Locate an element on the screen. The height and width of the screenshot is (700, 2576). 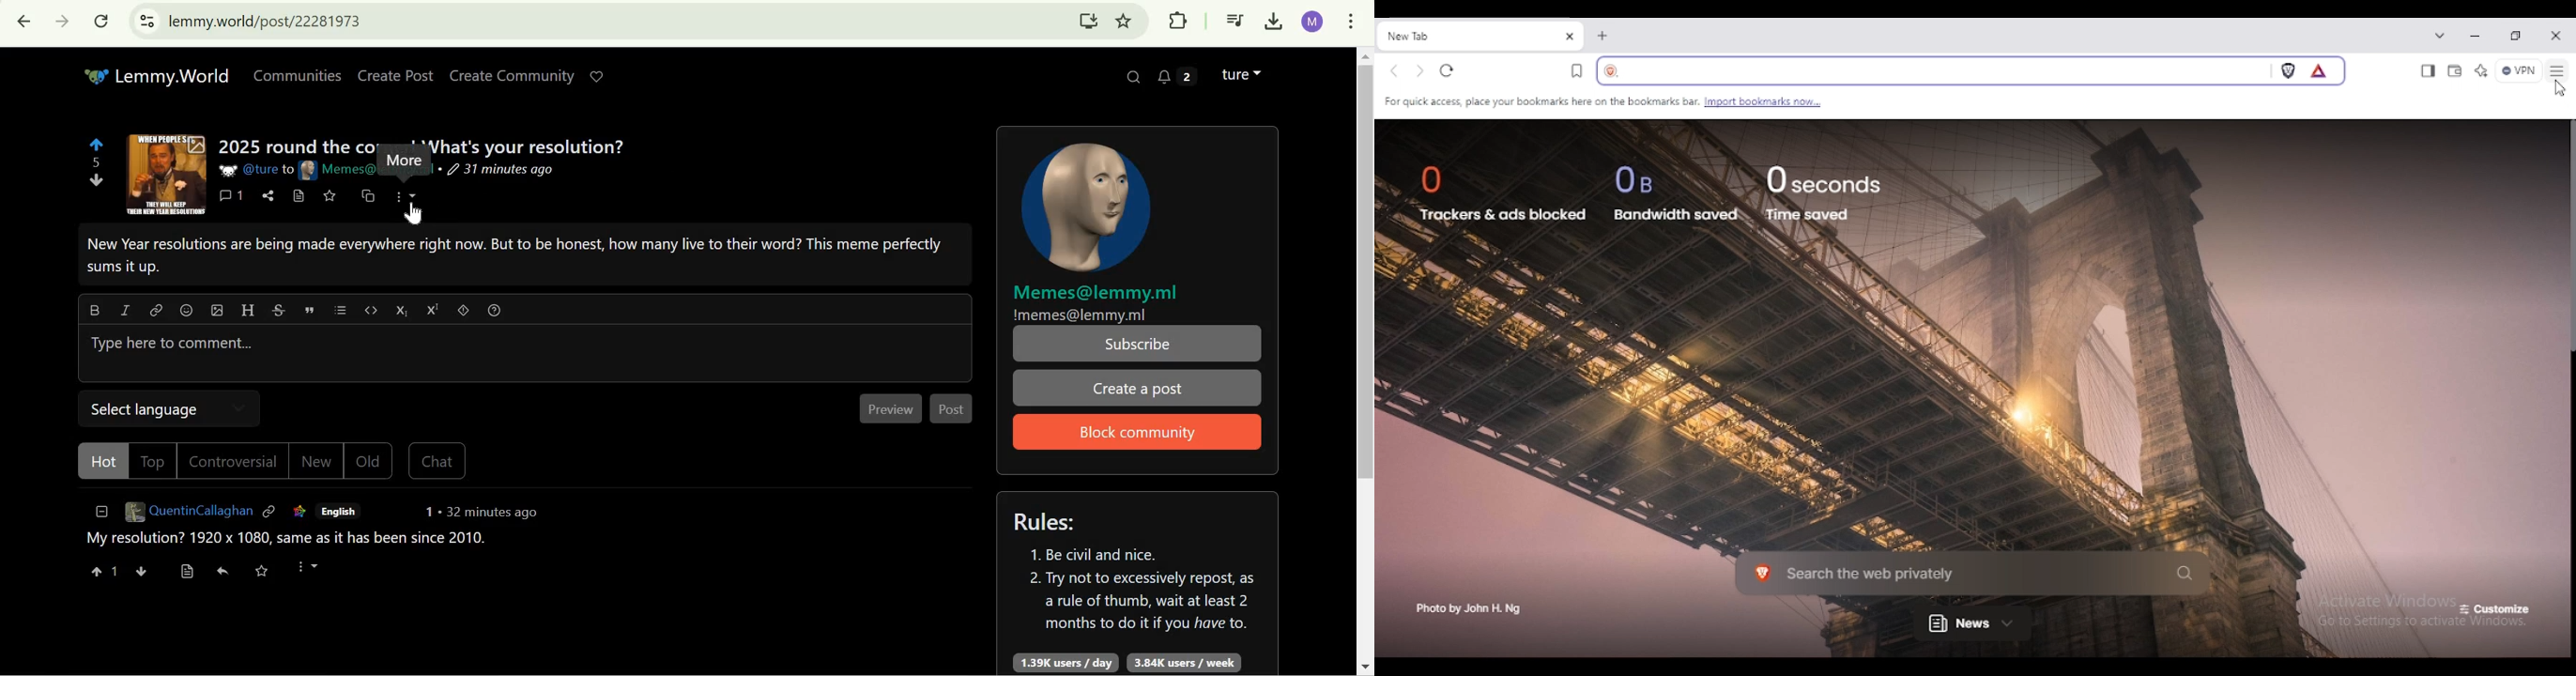
Control your music, videos, and more is located at coordinates (1236, 22).